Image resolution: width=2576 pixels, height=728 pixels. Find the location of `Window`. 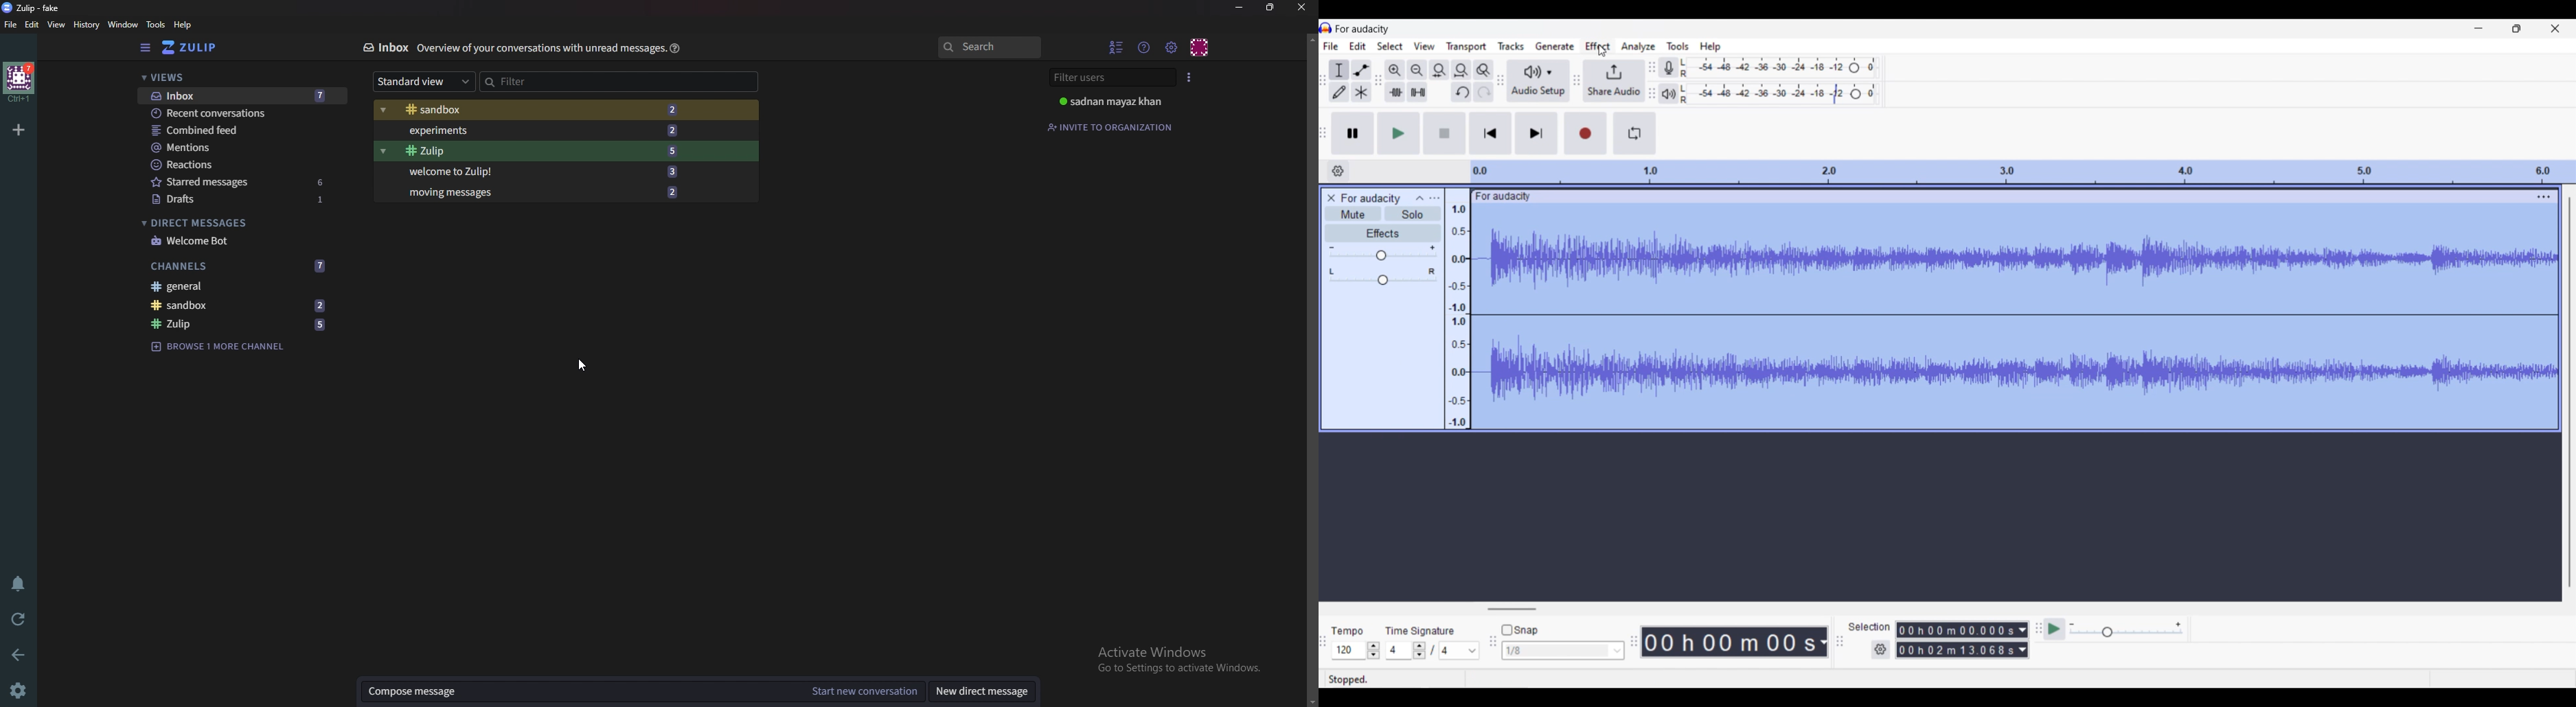

Window is located at coordinates (124, 25).